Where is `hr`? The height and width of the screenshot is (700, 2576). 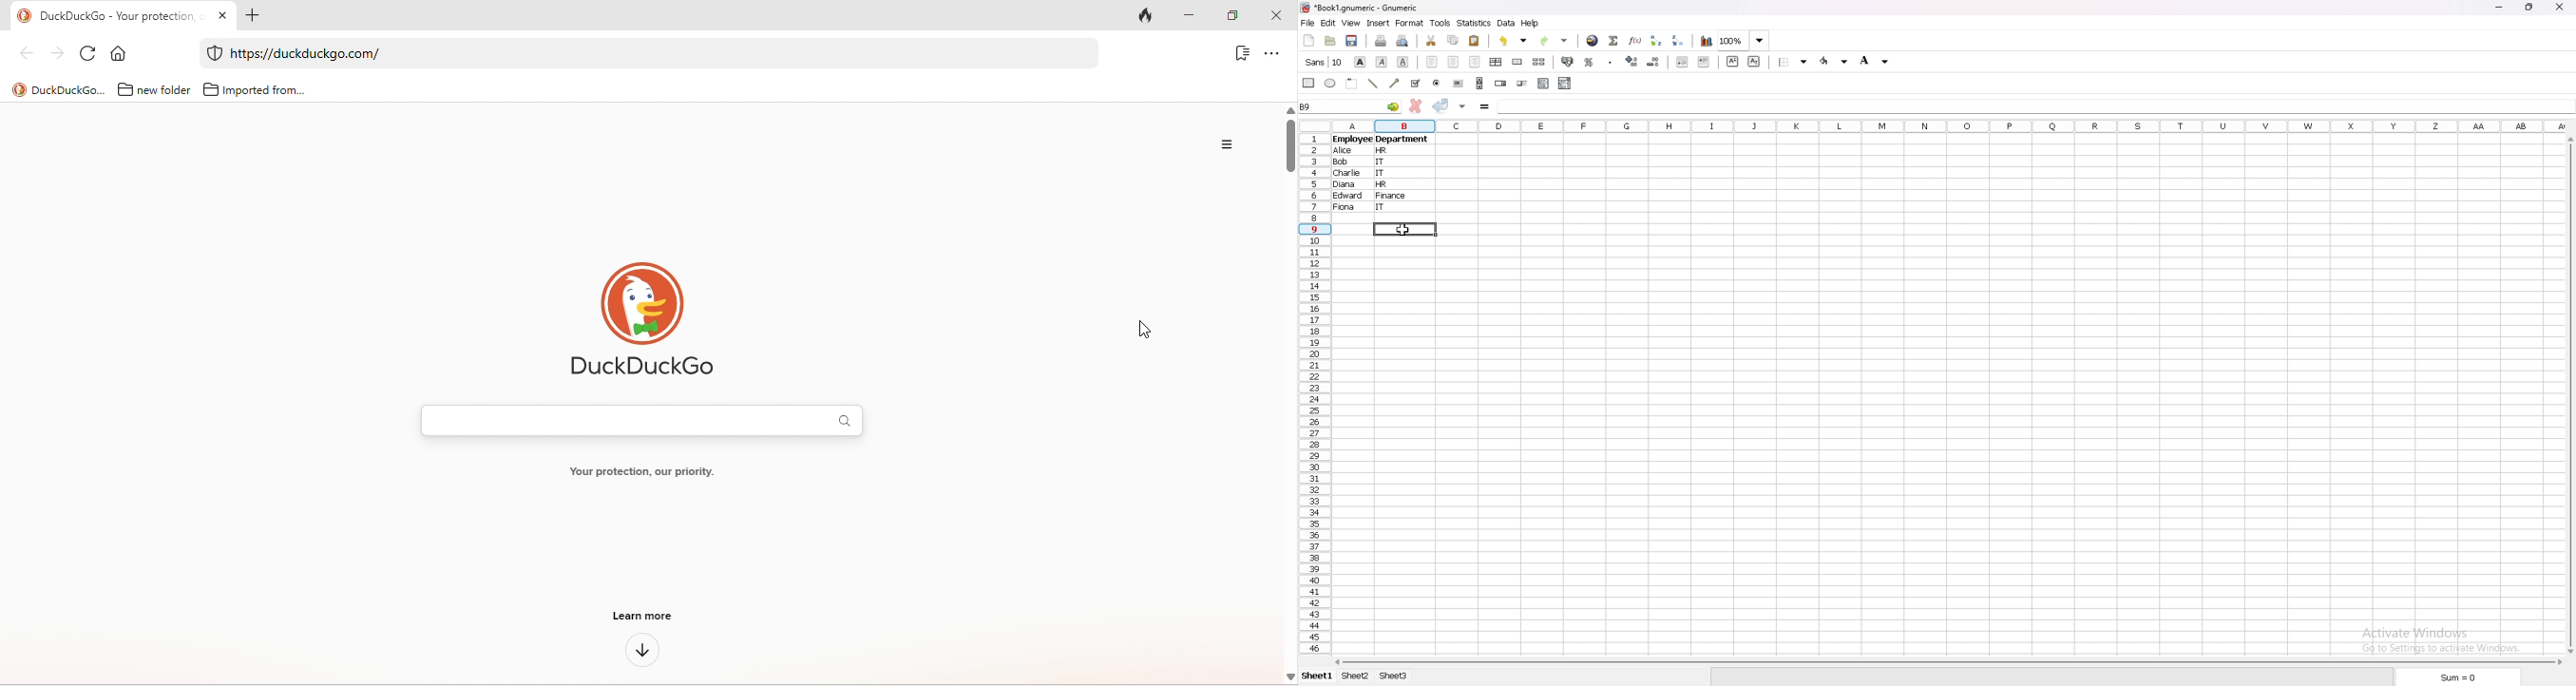
hr is located at coordinates (1384, 151).